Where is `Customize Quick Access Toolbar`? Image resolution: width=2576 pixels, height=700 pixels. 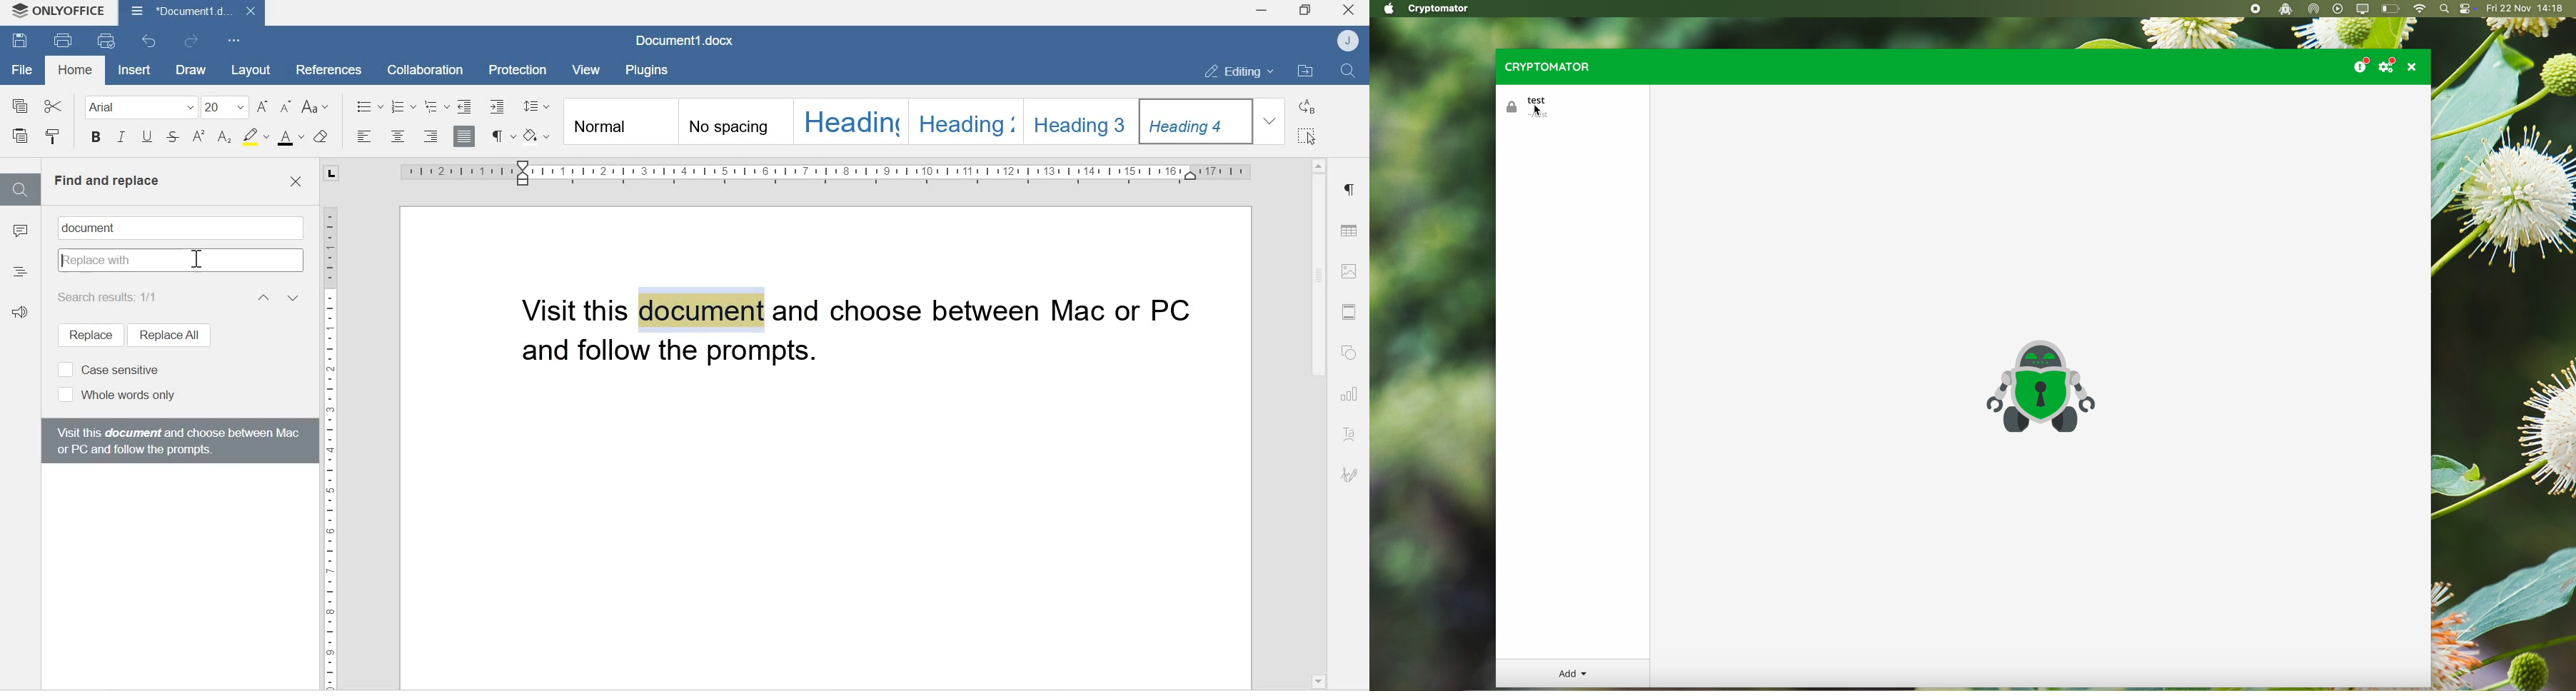 Customize Quick Access Toolbar is located at coordinates (235, 39).